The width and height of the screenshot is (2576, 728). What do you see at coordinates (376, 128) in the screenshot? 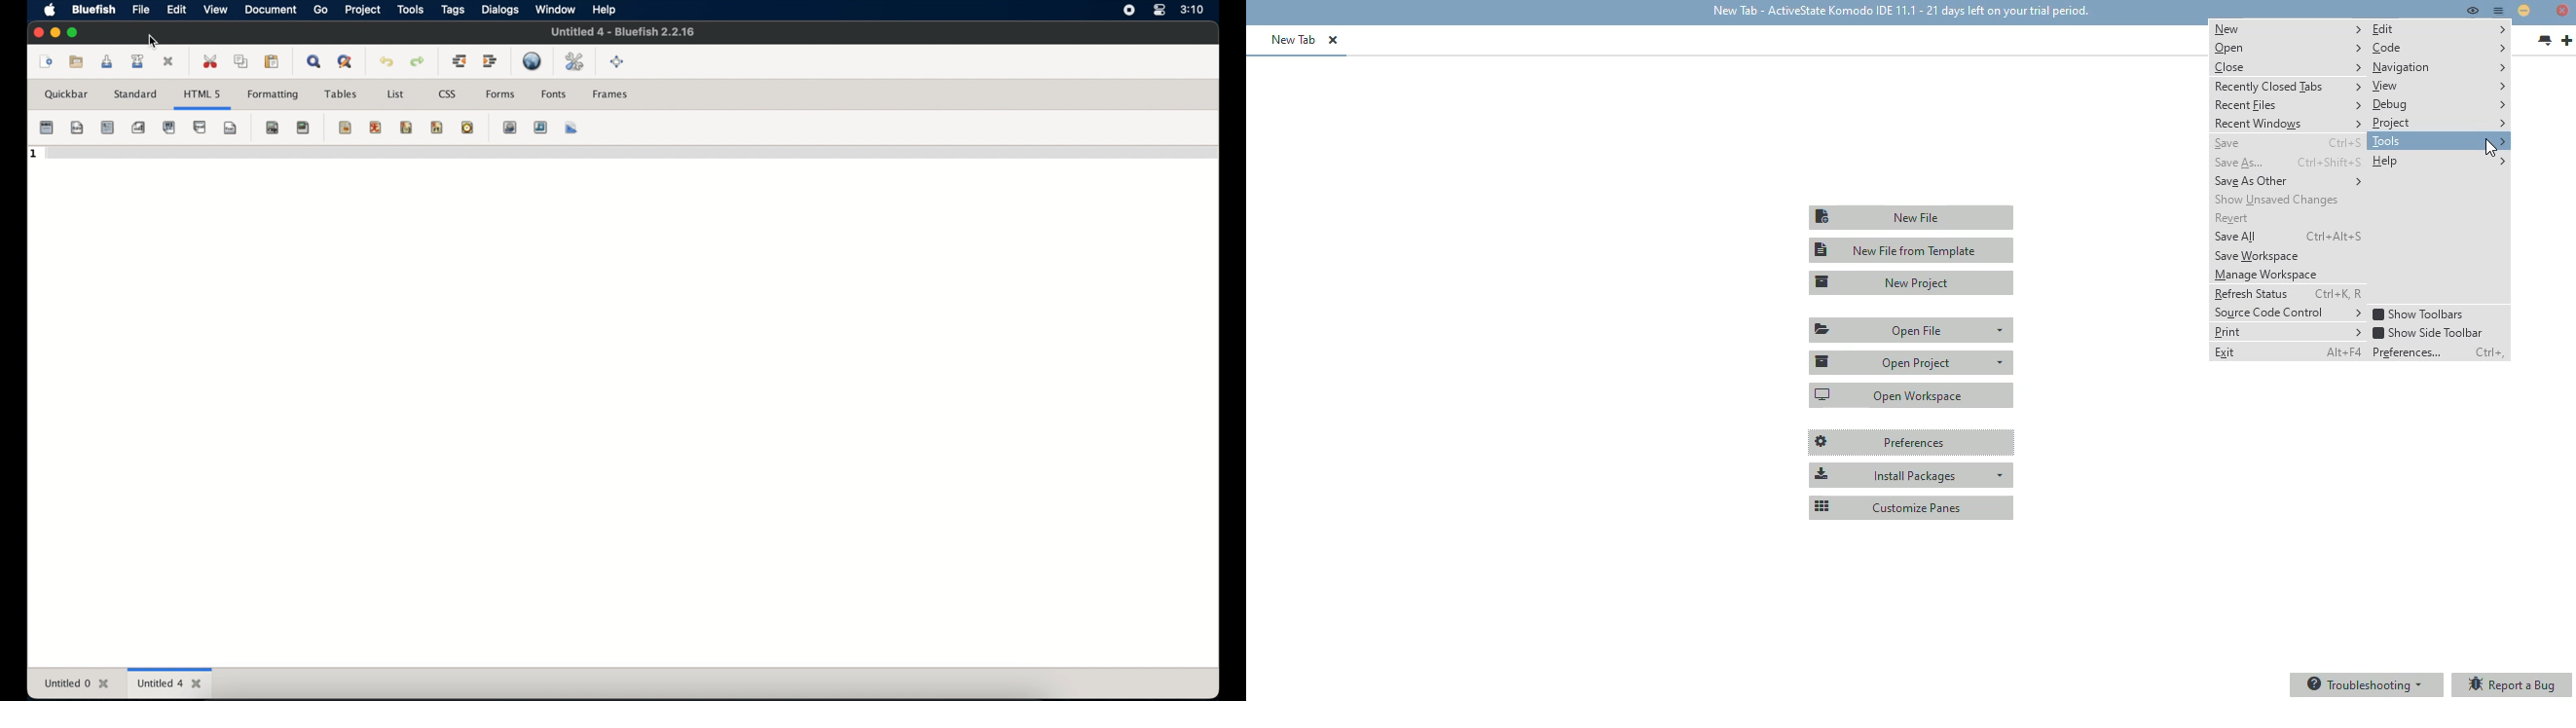
I see `center` at bounding box center [376, 128].